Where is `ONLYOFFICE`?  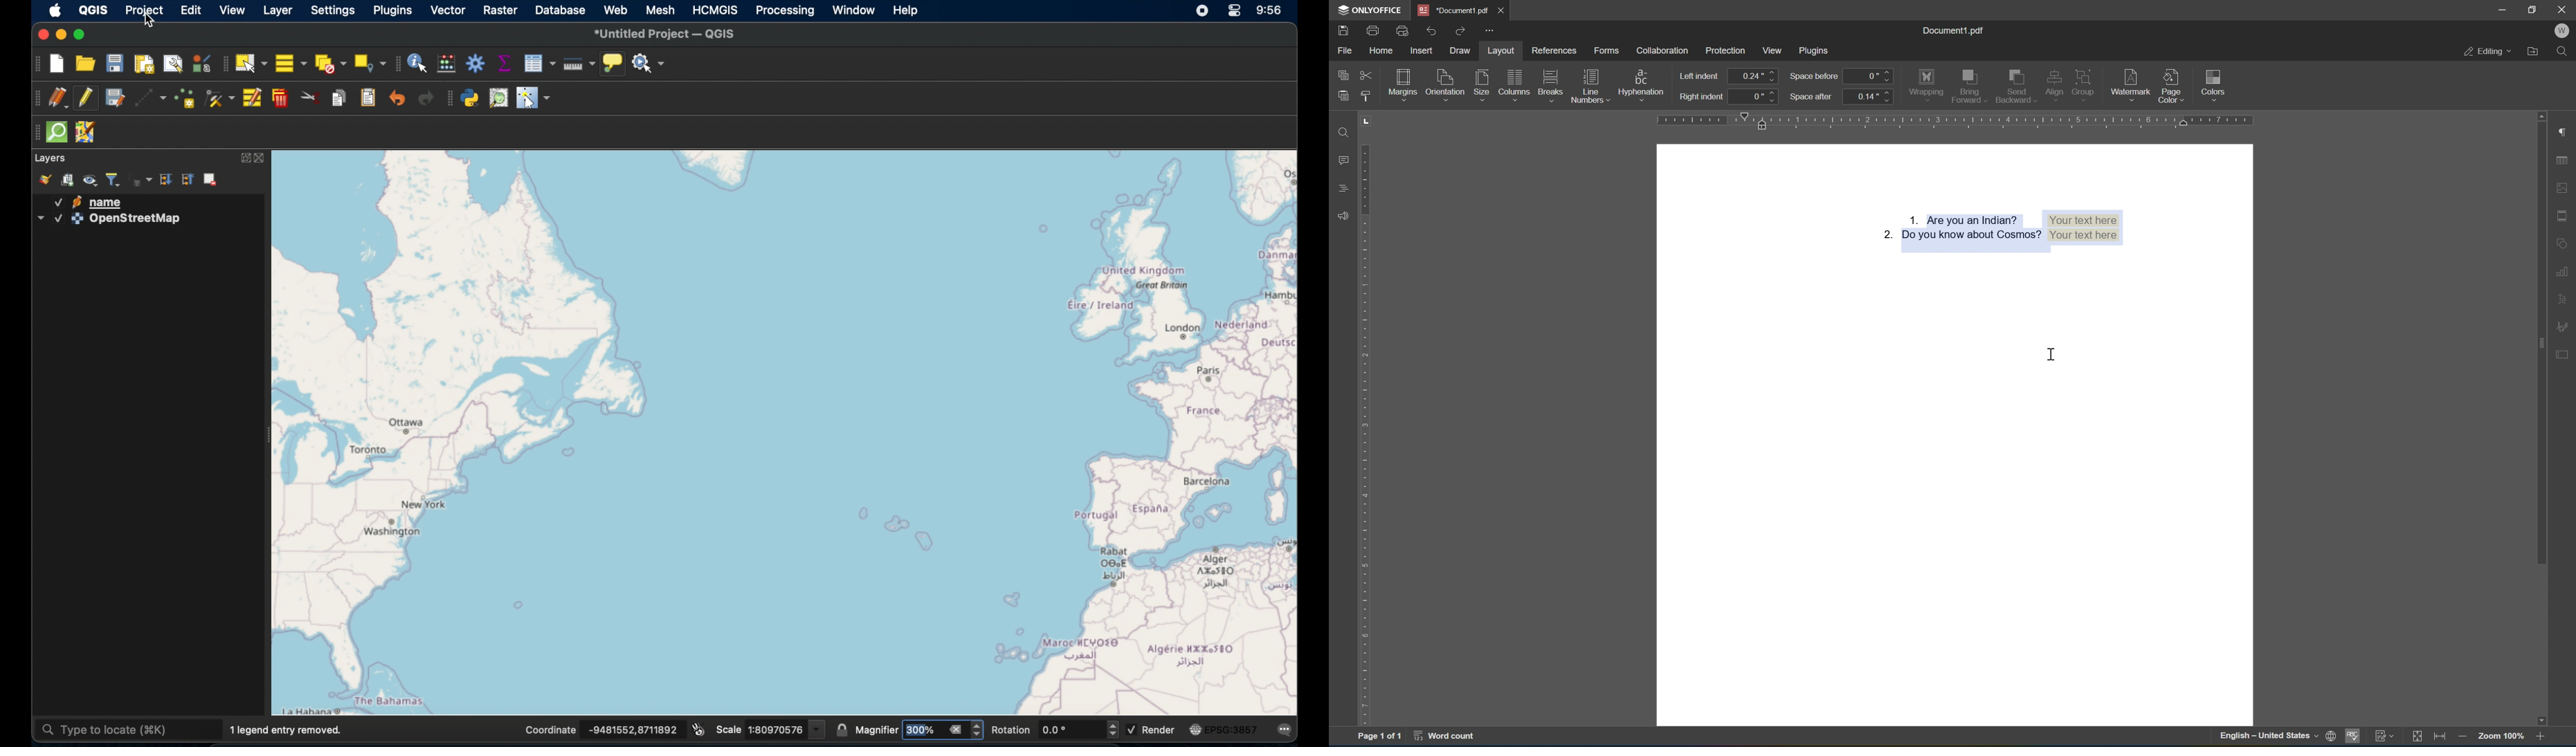
ONLYOFFICE is located at coordinates (1370, 10).